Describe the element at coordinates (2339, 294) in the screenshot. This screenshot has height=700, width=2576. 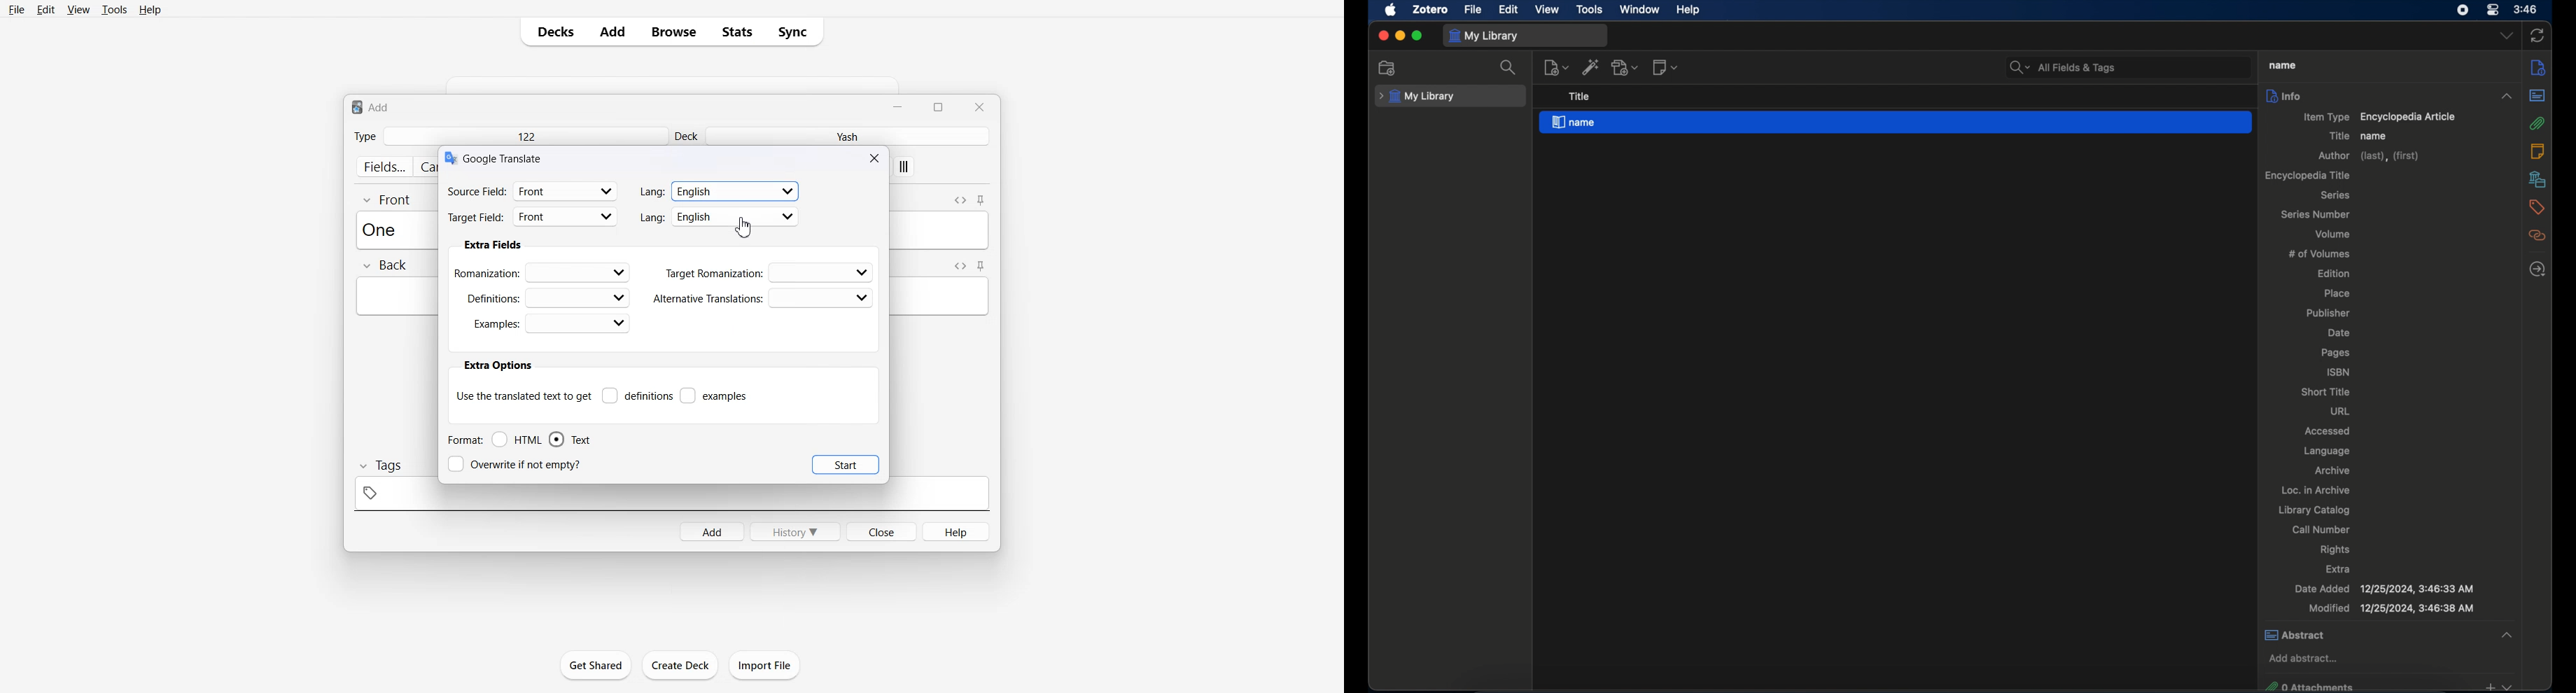
I see `place` at that location.